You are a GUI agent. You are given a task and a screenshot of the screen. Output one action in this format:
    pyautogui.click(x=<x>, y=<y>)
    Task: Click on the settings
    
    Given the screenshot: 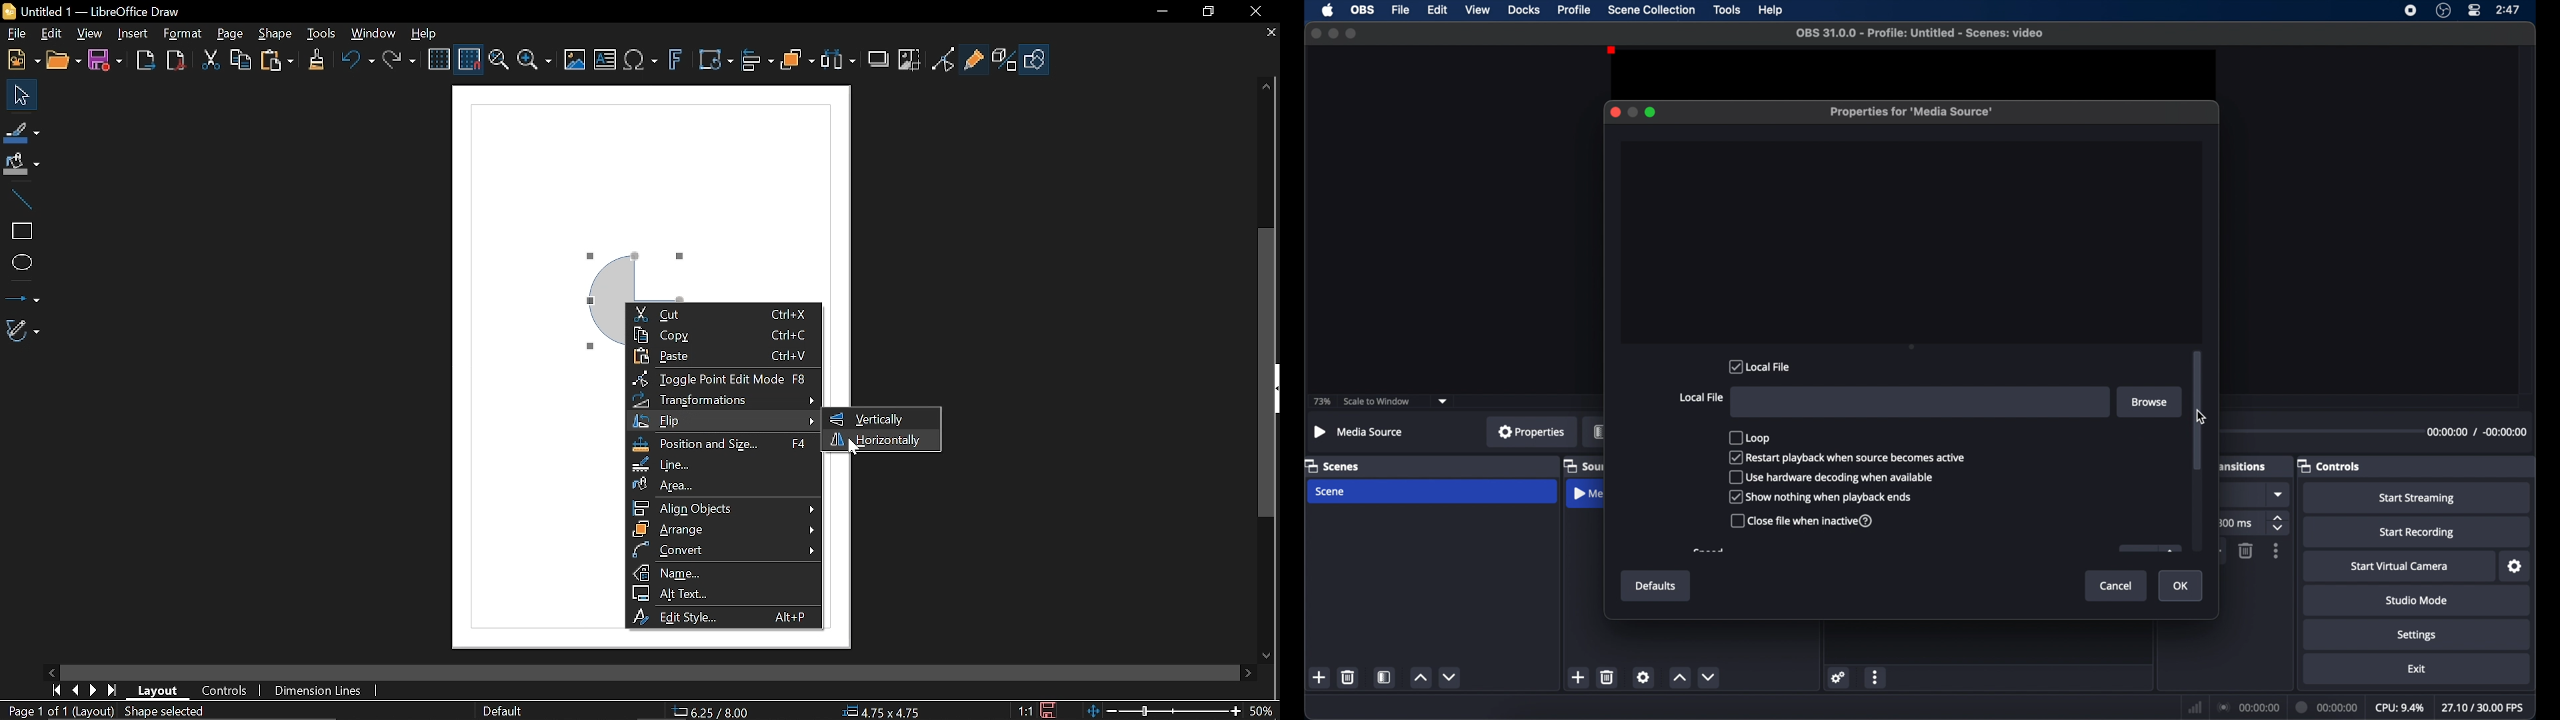 What is the action you would take?
    pyautogui.click(x=2515, y=567)
    